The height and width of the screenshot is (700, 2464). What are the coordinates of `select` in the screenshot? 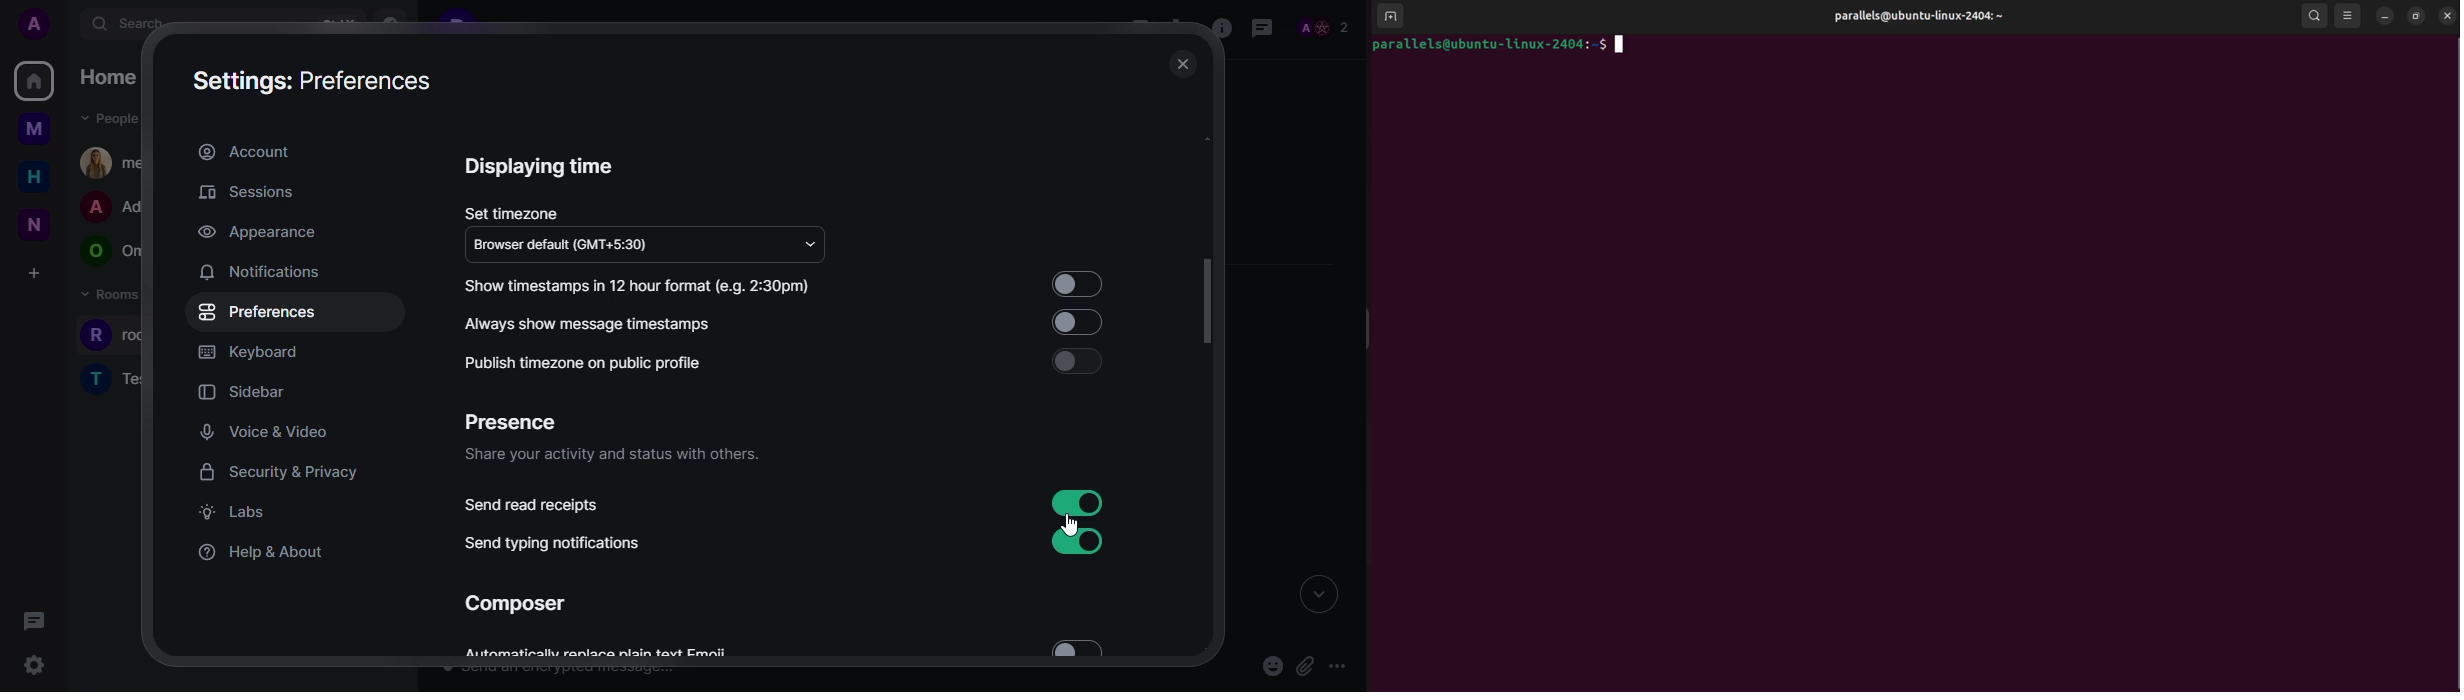 It's located at (1080, 646).